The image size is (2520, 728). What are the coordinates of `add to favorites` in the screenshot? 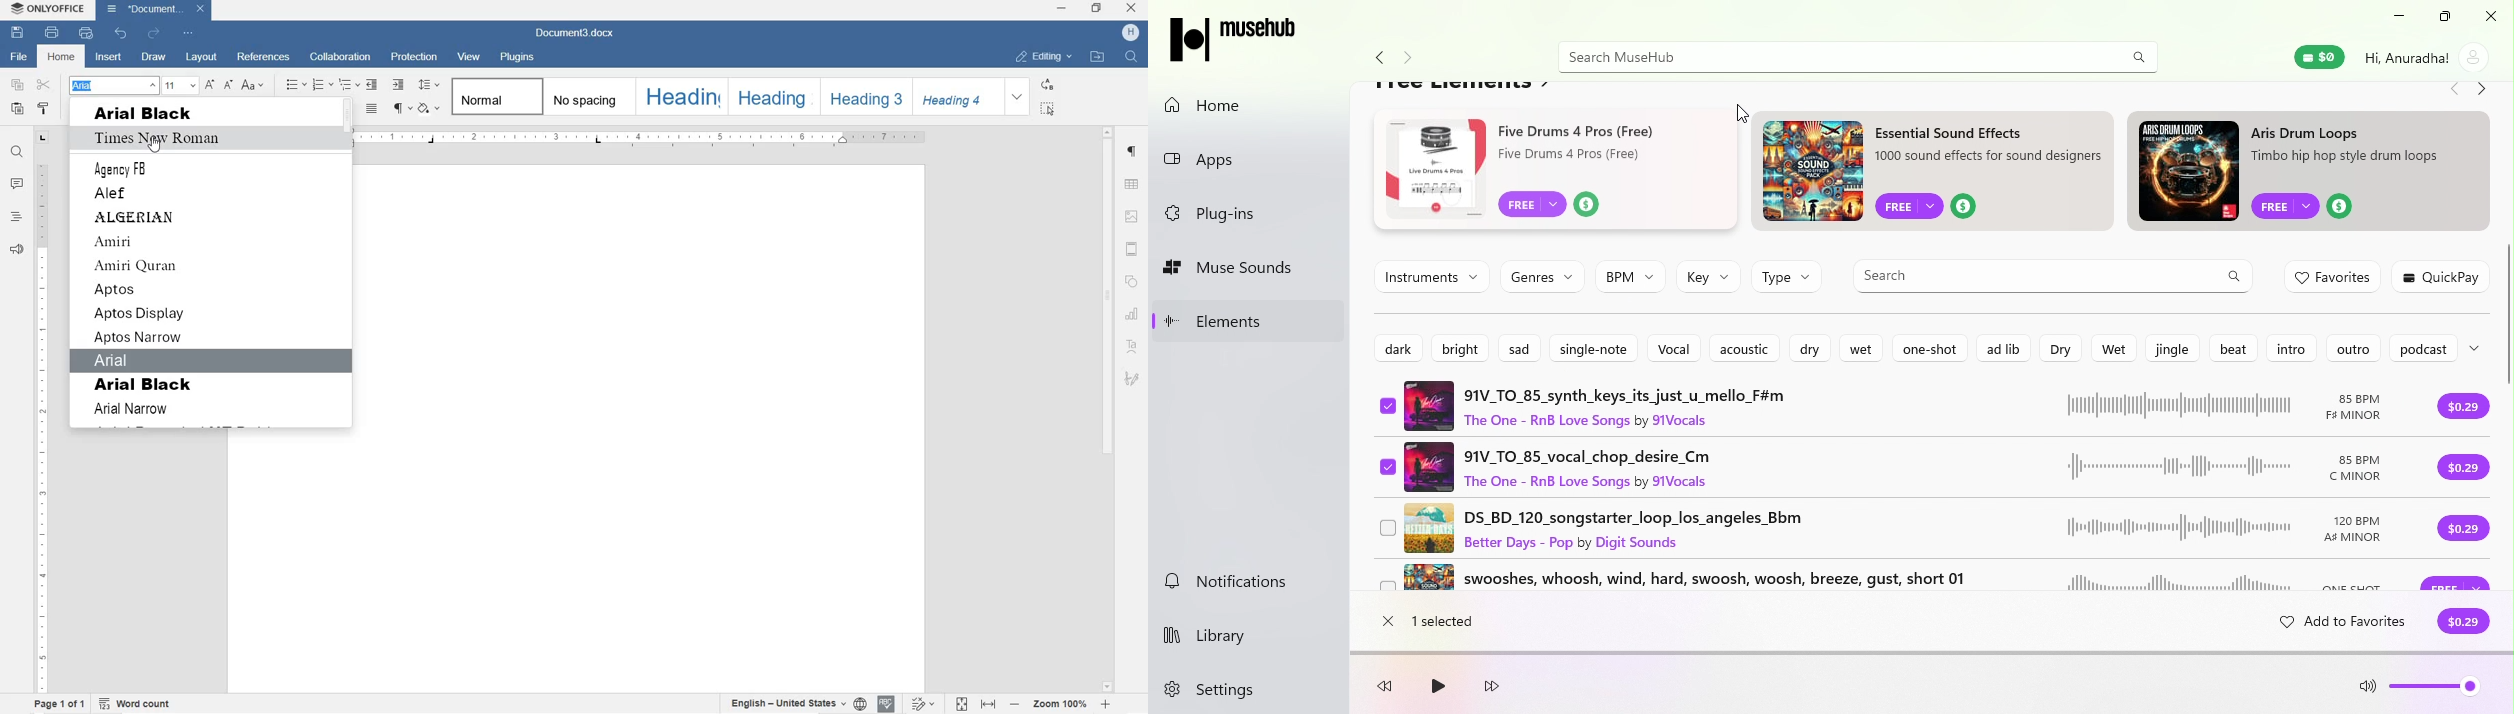 It's located at (2334, 625).